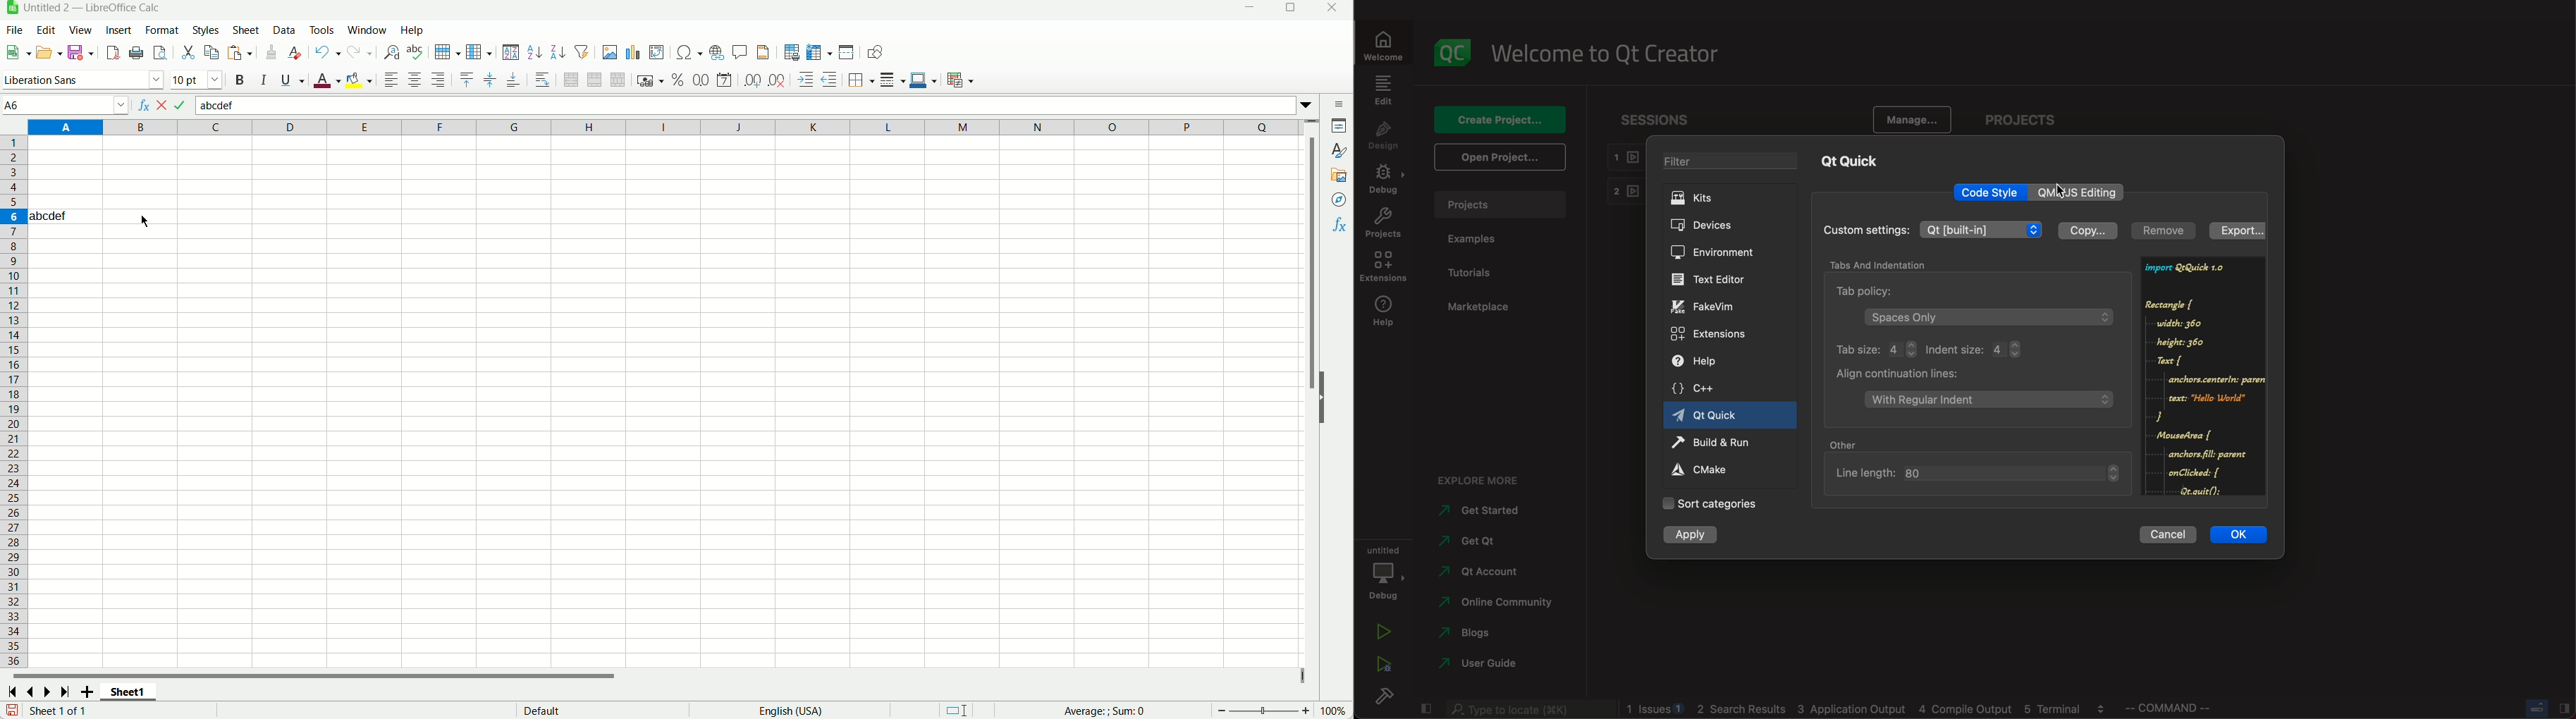  What do you see at coordinates (1337, 227) in the screenshot?
I see `functions` at bounding box center [1337, 227].